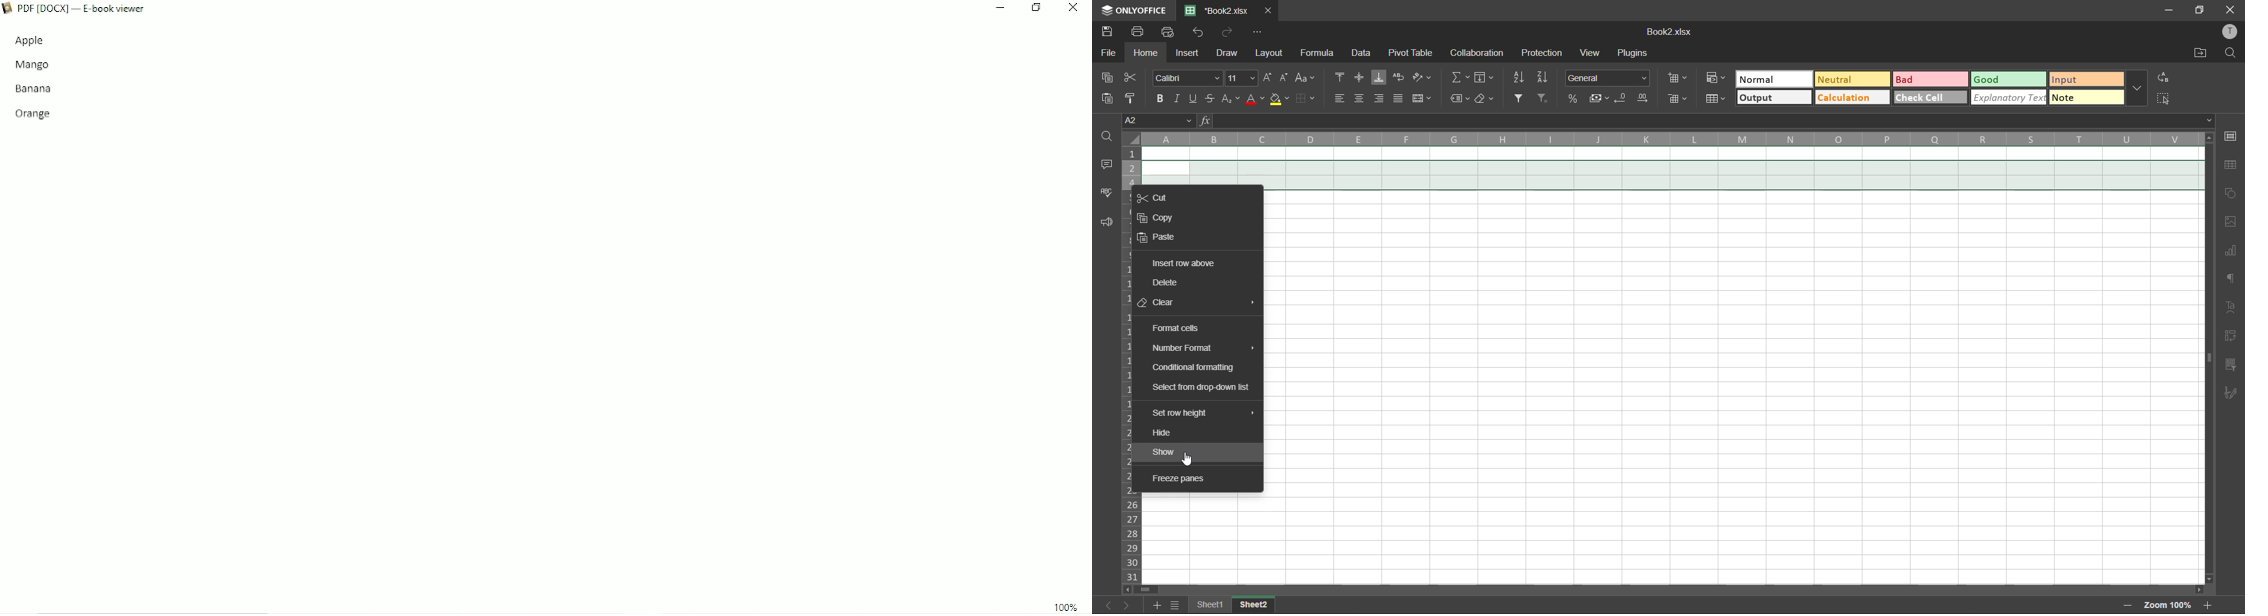 The image size is (2268, 616). Describe the element at coordinates (1279, 100) in the screenshot. I see `fill color` at that location.